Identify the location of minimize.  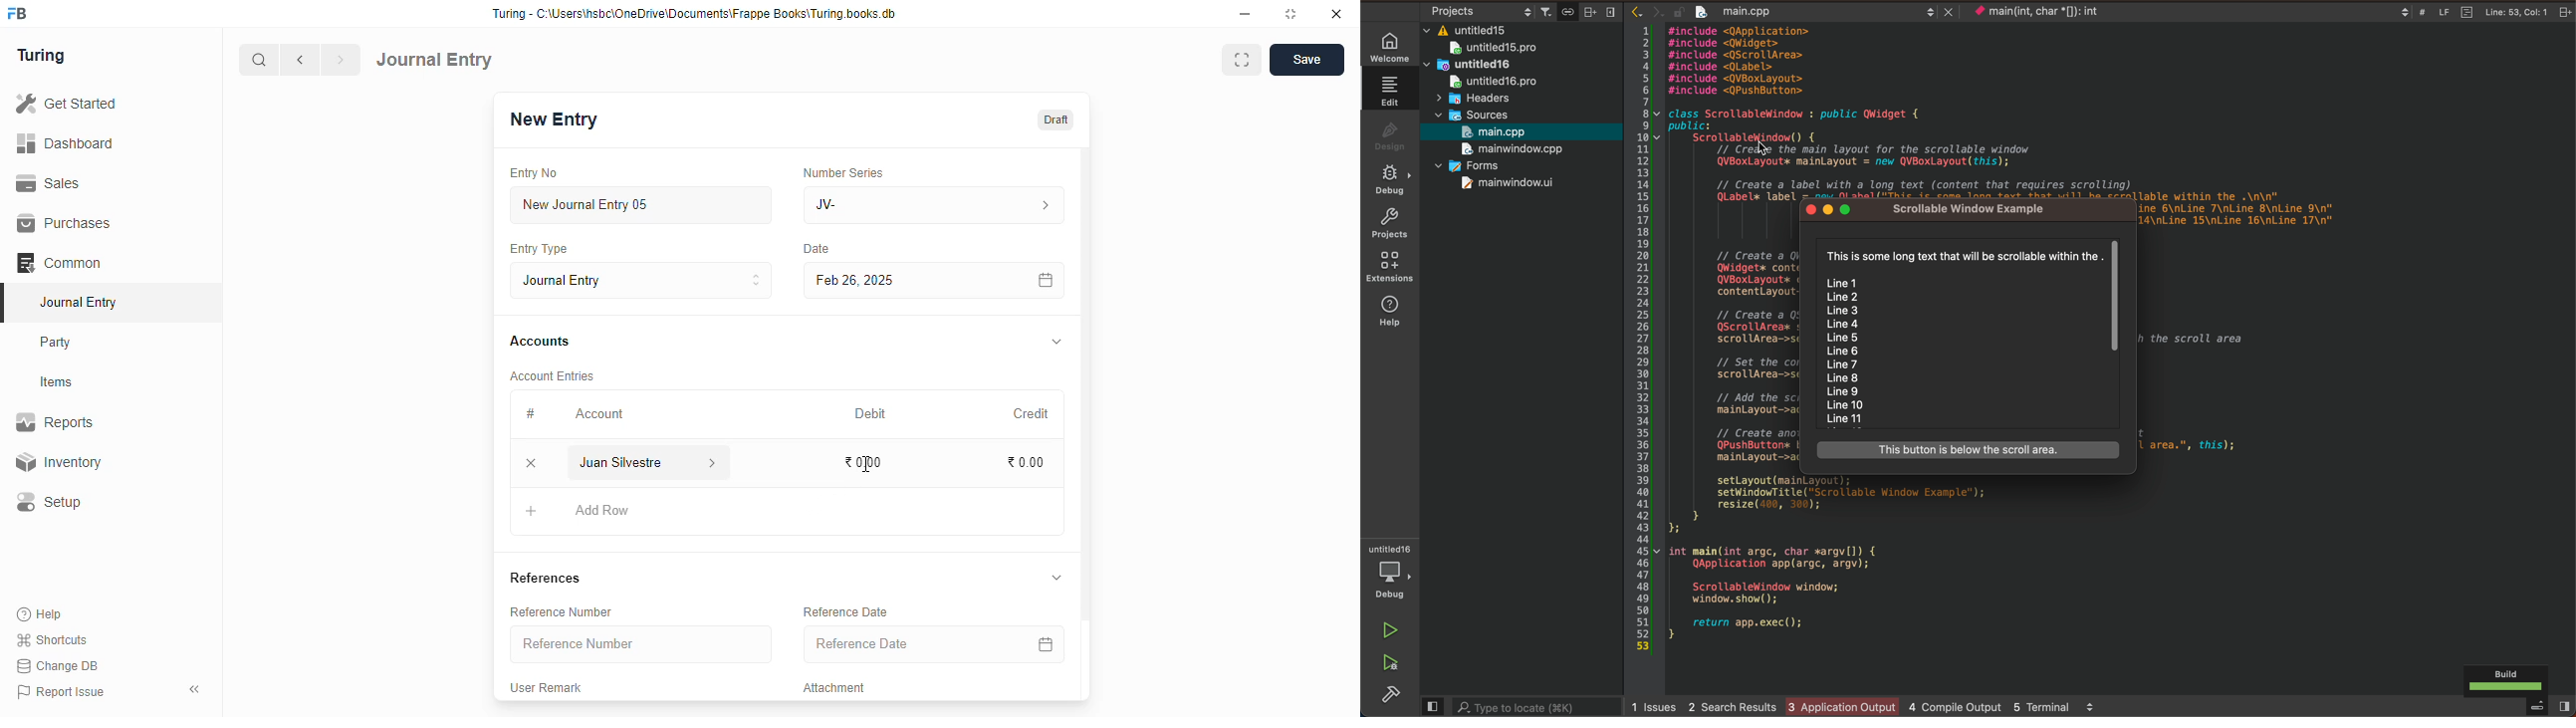
(1246, 14).